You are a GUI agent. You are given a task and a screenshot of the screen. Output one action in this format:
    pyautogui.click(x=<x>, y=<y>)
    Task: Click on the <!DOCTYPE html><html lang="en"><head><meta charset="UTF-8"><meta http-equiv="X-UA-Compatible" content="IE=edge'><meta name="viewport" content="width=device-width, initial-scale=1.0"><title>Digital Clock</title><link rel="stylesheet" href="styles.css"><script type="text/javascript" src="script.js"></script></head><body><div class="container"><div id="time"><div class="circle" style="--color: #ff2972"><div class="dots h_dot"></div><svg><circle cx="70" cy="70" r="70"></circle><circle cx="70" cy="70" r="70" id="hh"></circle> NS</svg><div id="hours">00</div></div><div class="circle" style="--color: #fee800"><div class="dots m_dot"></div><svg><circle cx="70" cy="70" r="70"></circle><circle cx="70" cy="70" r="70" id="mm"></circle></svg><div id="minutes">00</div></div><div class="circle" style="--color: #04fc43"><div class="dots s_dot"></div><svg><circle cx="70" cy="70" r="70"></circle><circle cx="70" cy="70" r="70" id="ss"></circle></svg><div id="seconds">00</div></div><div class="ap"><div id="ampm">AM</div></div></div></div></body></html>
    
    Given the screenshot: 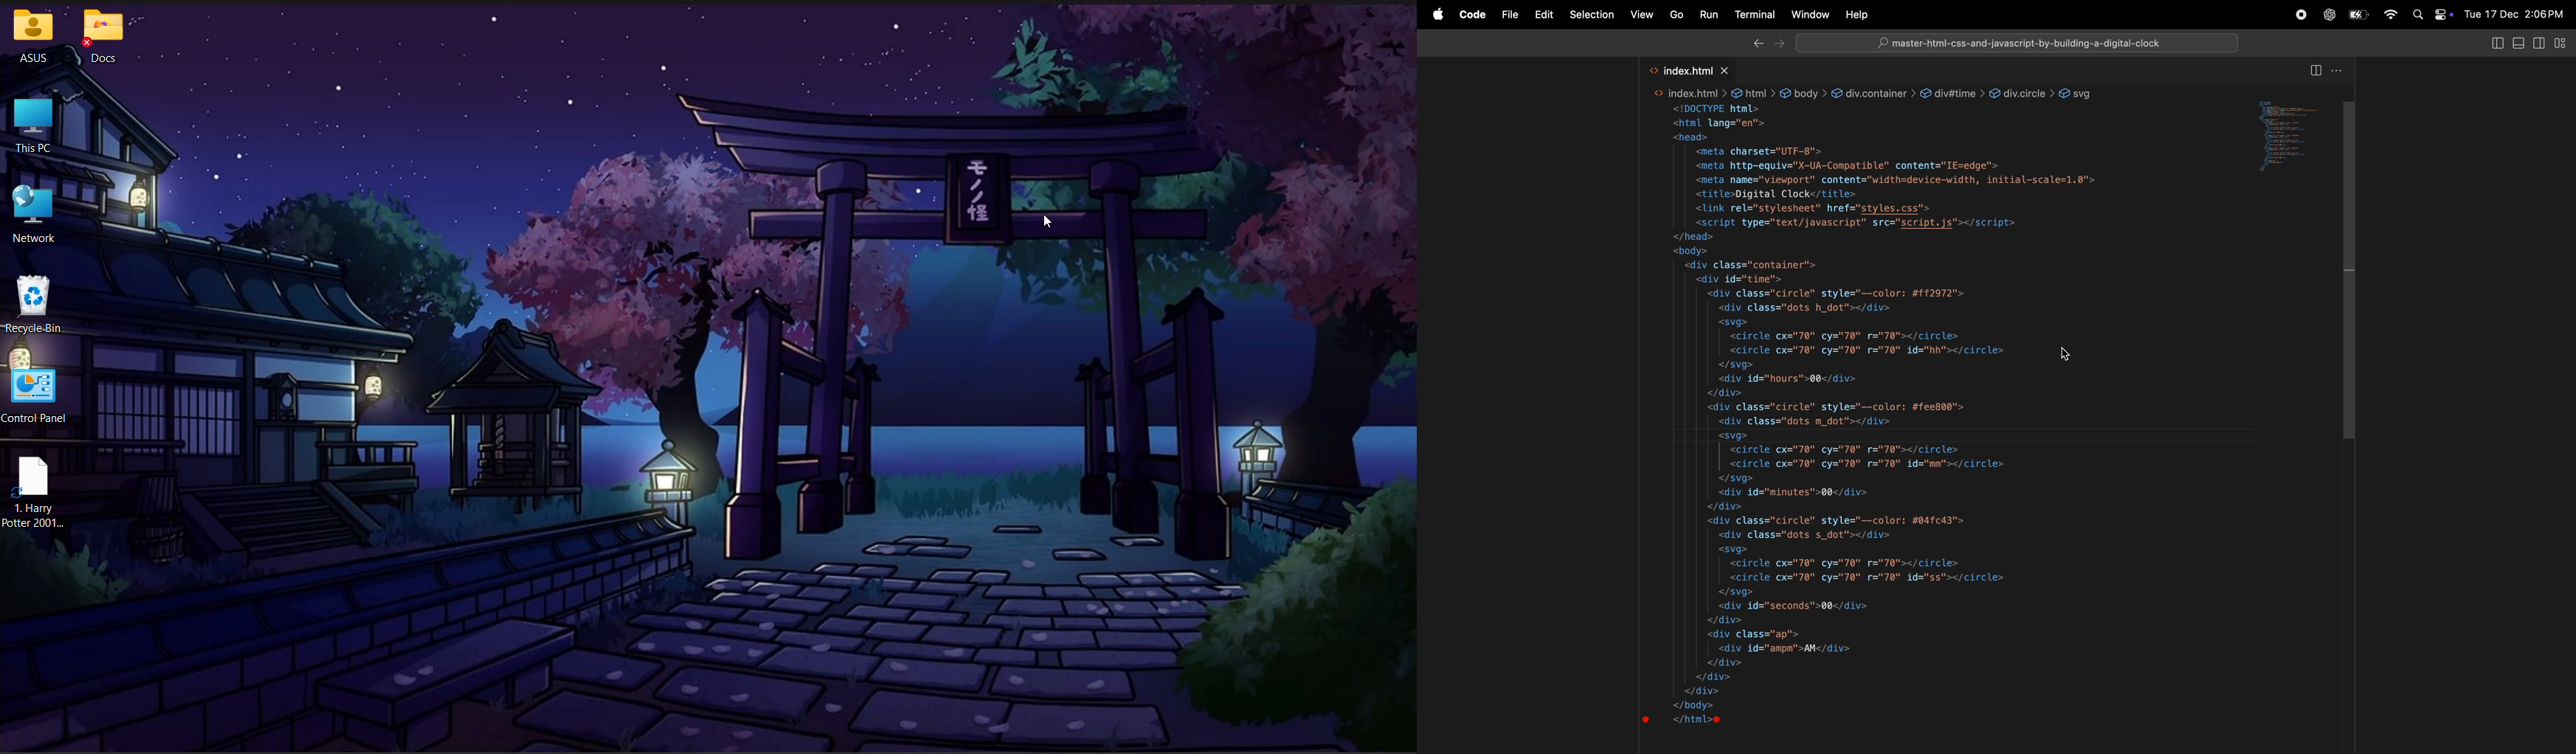 What is the action you would take?
    pyautogui.click(x=1900, y=422)
    